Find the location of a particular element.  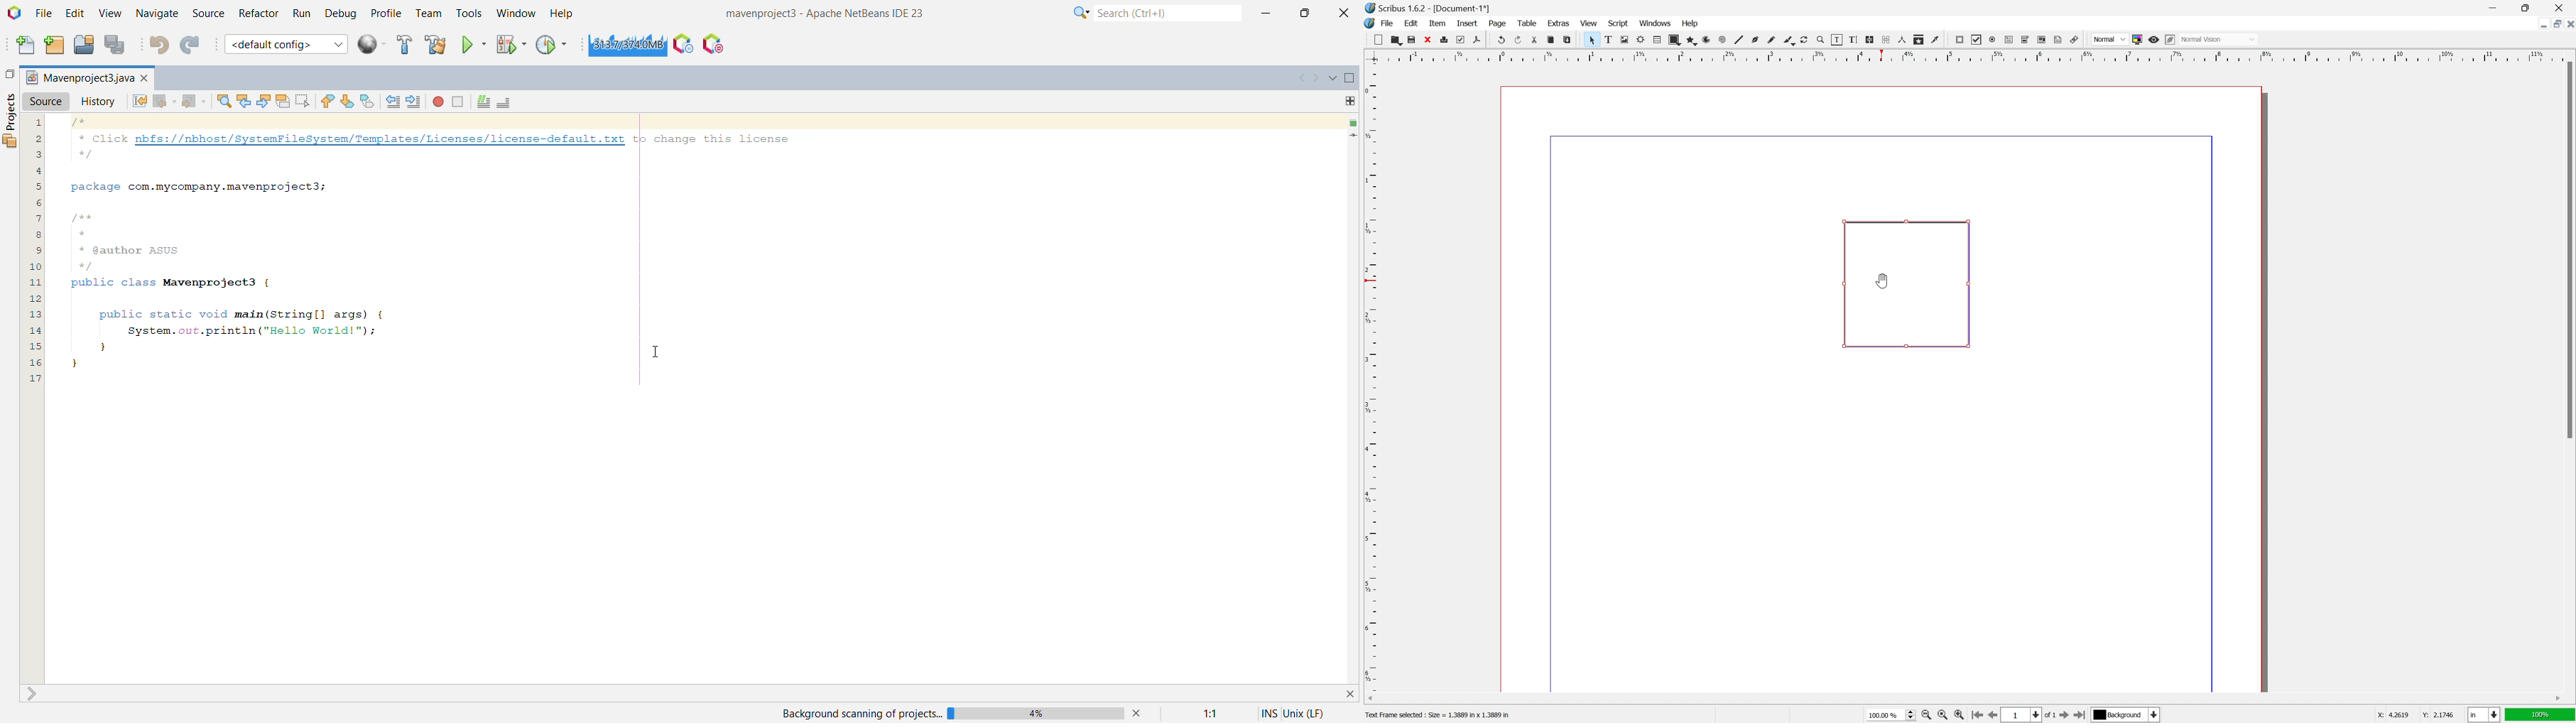

restore down is located at coordinates (2527, 7).